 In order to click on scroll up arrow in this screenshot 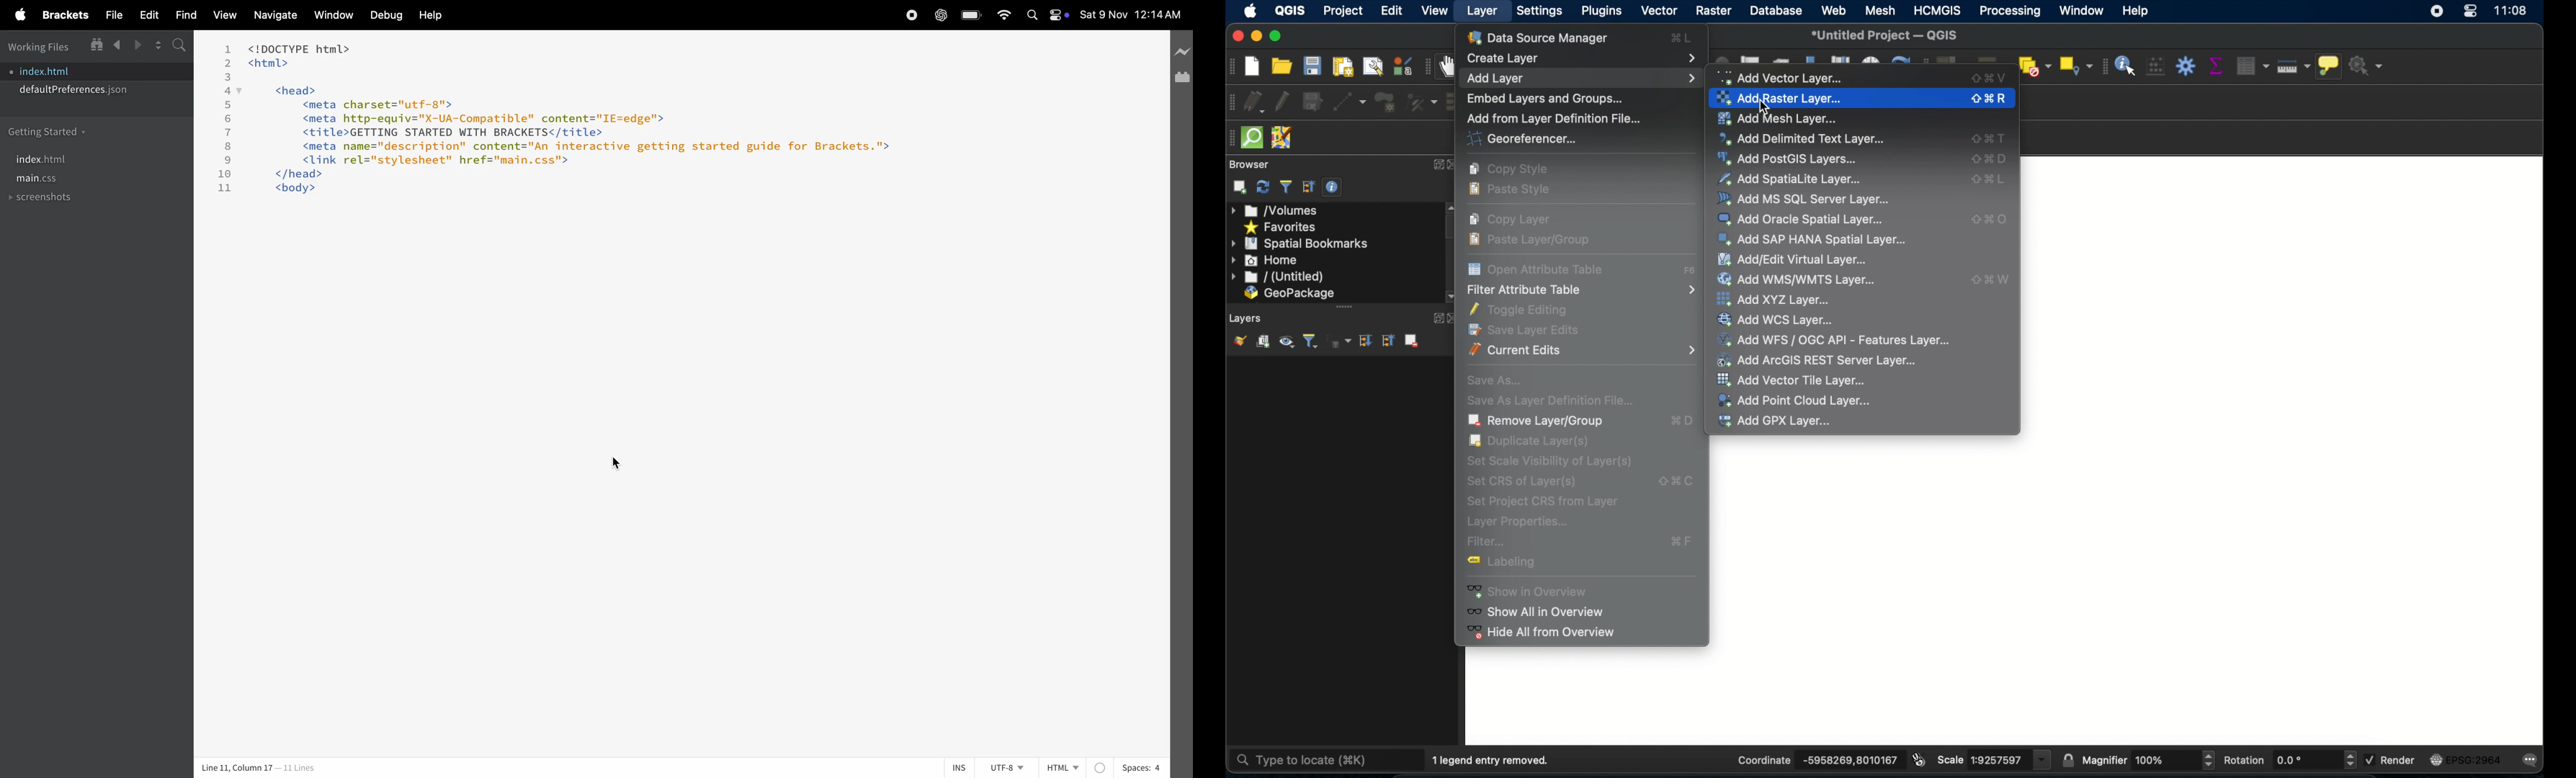, I will do `click(1450, 207)`.